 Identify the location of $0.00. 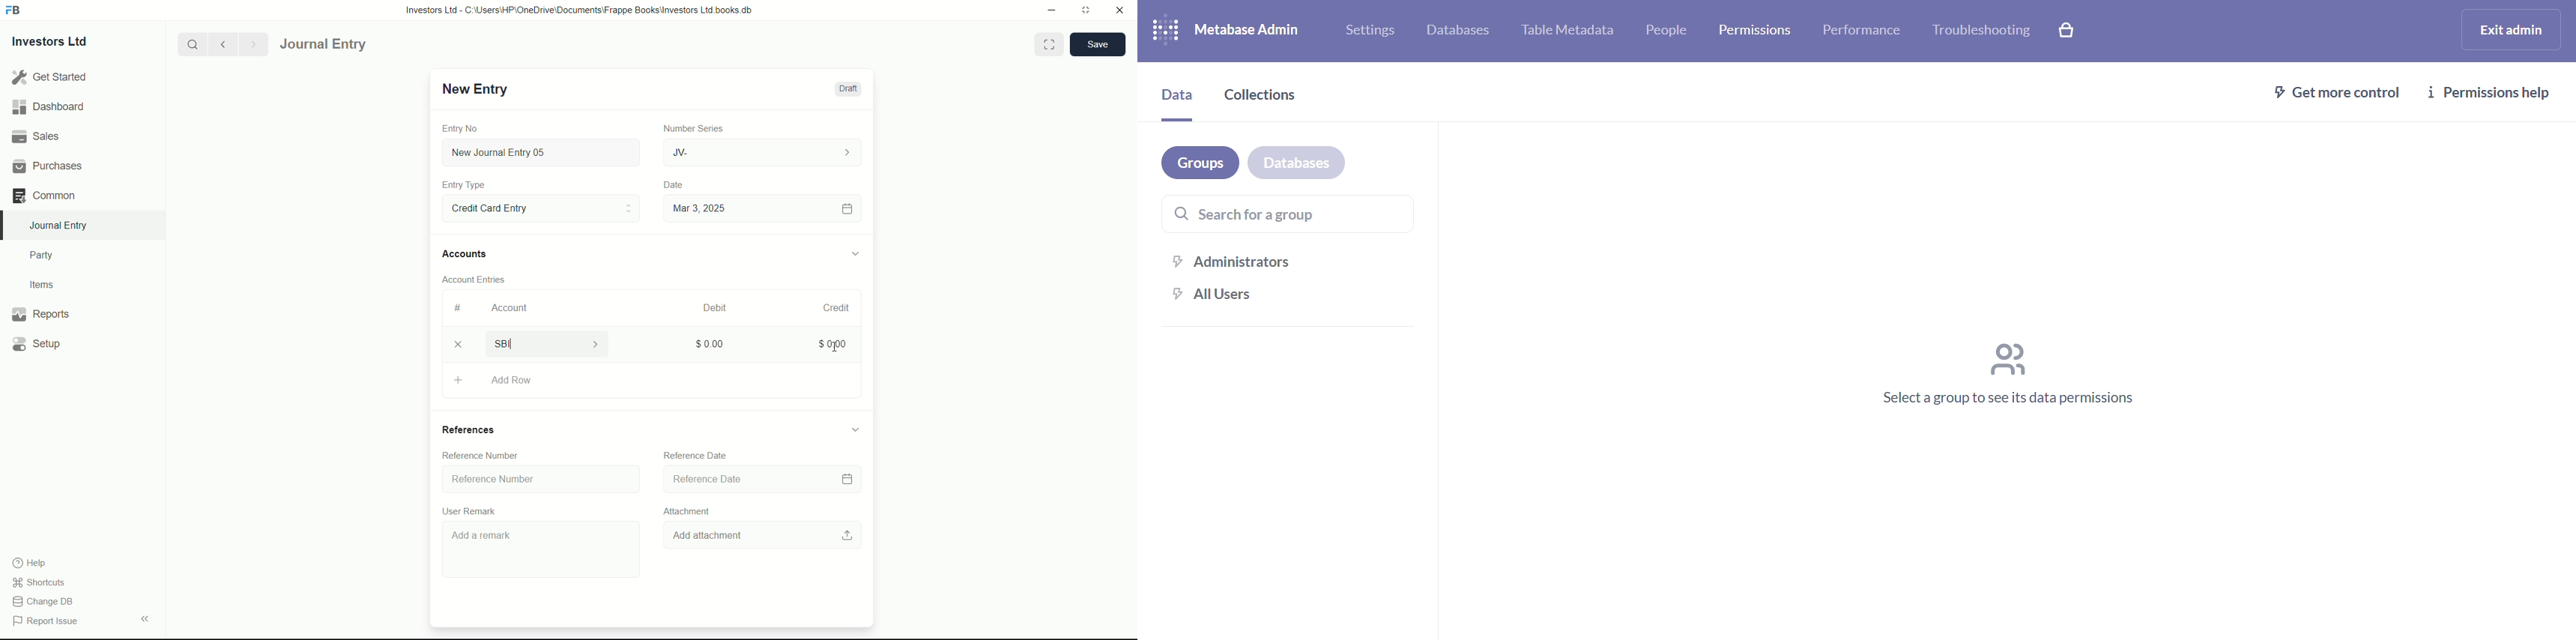
(707, 343).